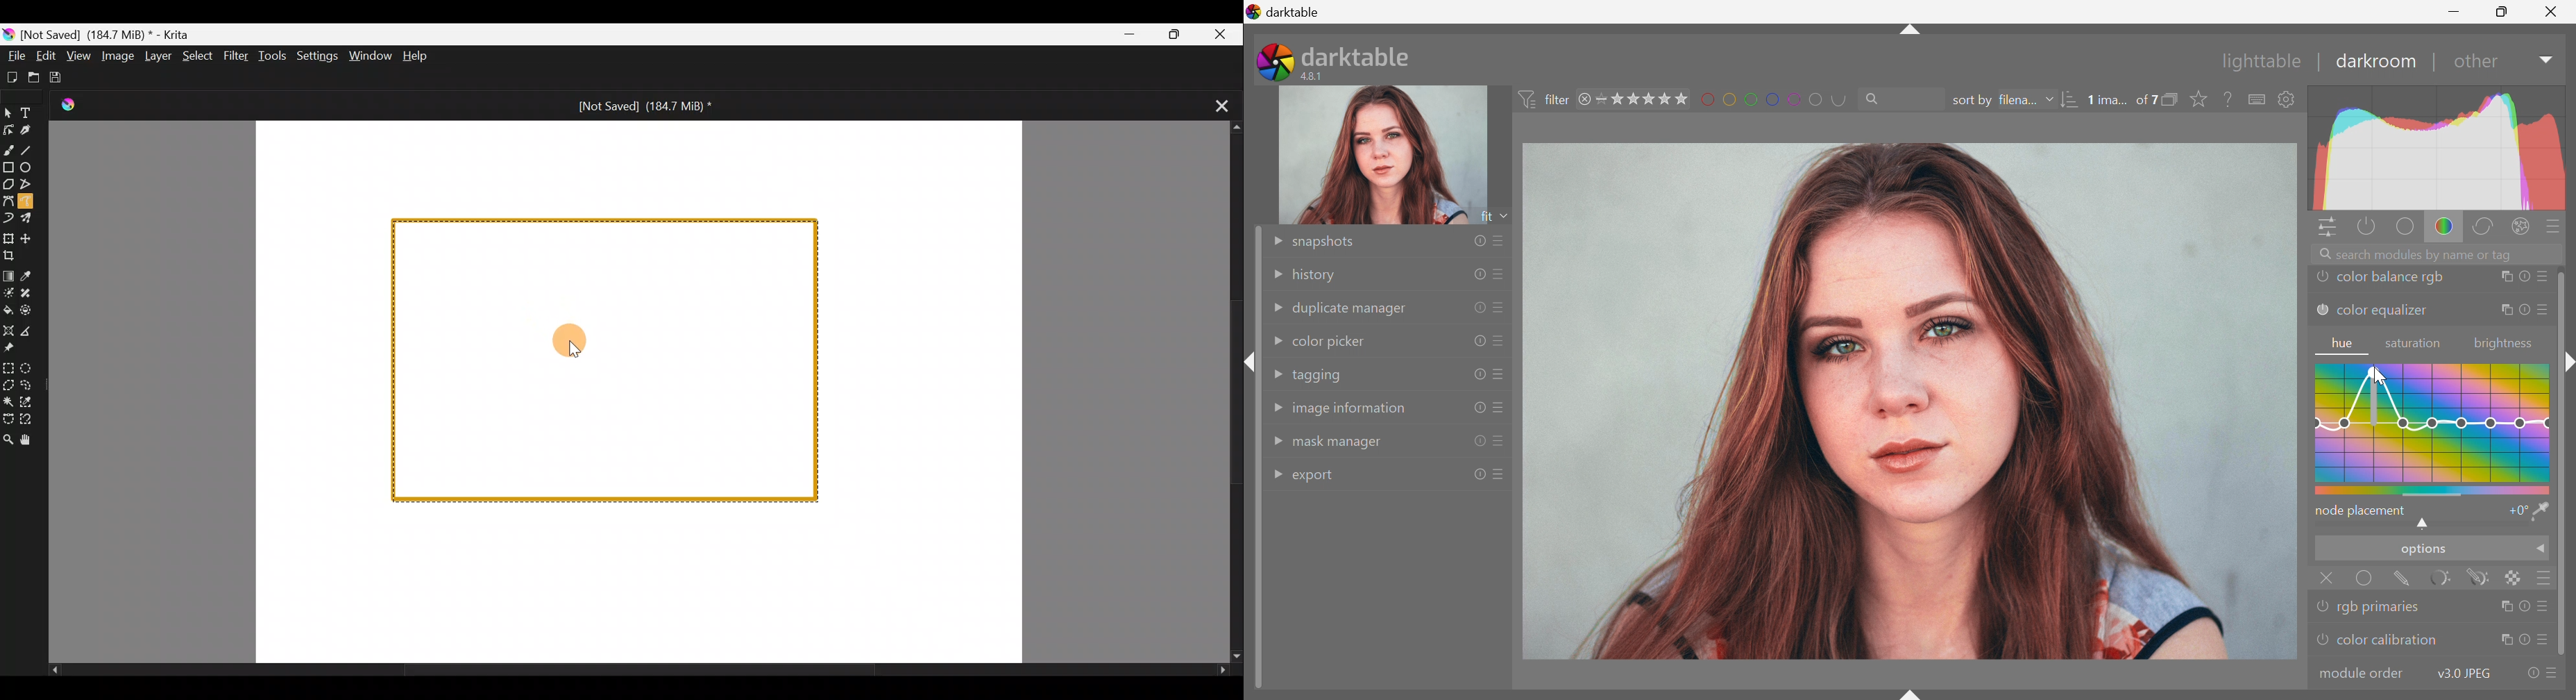 The width and height of the screenshot is (2576, 700). What do you see at coordinates (8, 218) in the screenshot?
I see `Dynamic brush tool` at bounding box center [8, 218].